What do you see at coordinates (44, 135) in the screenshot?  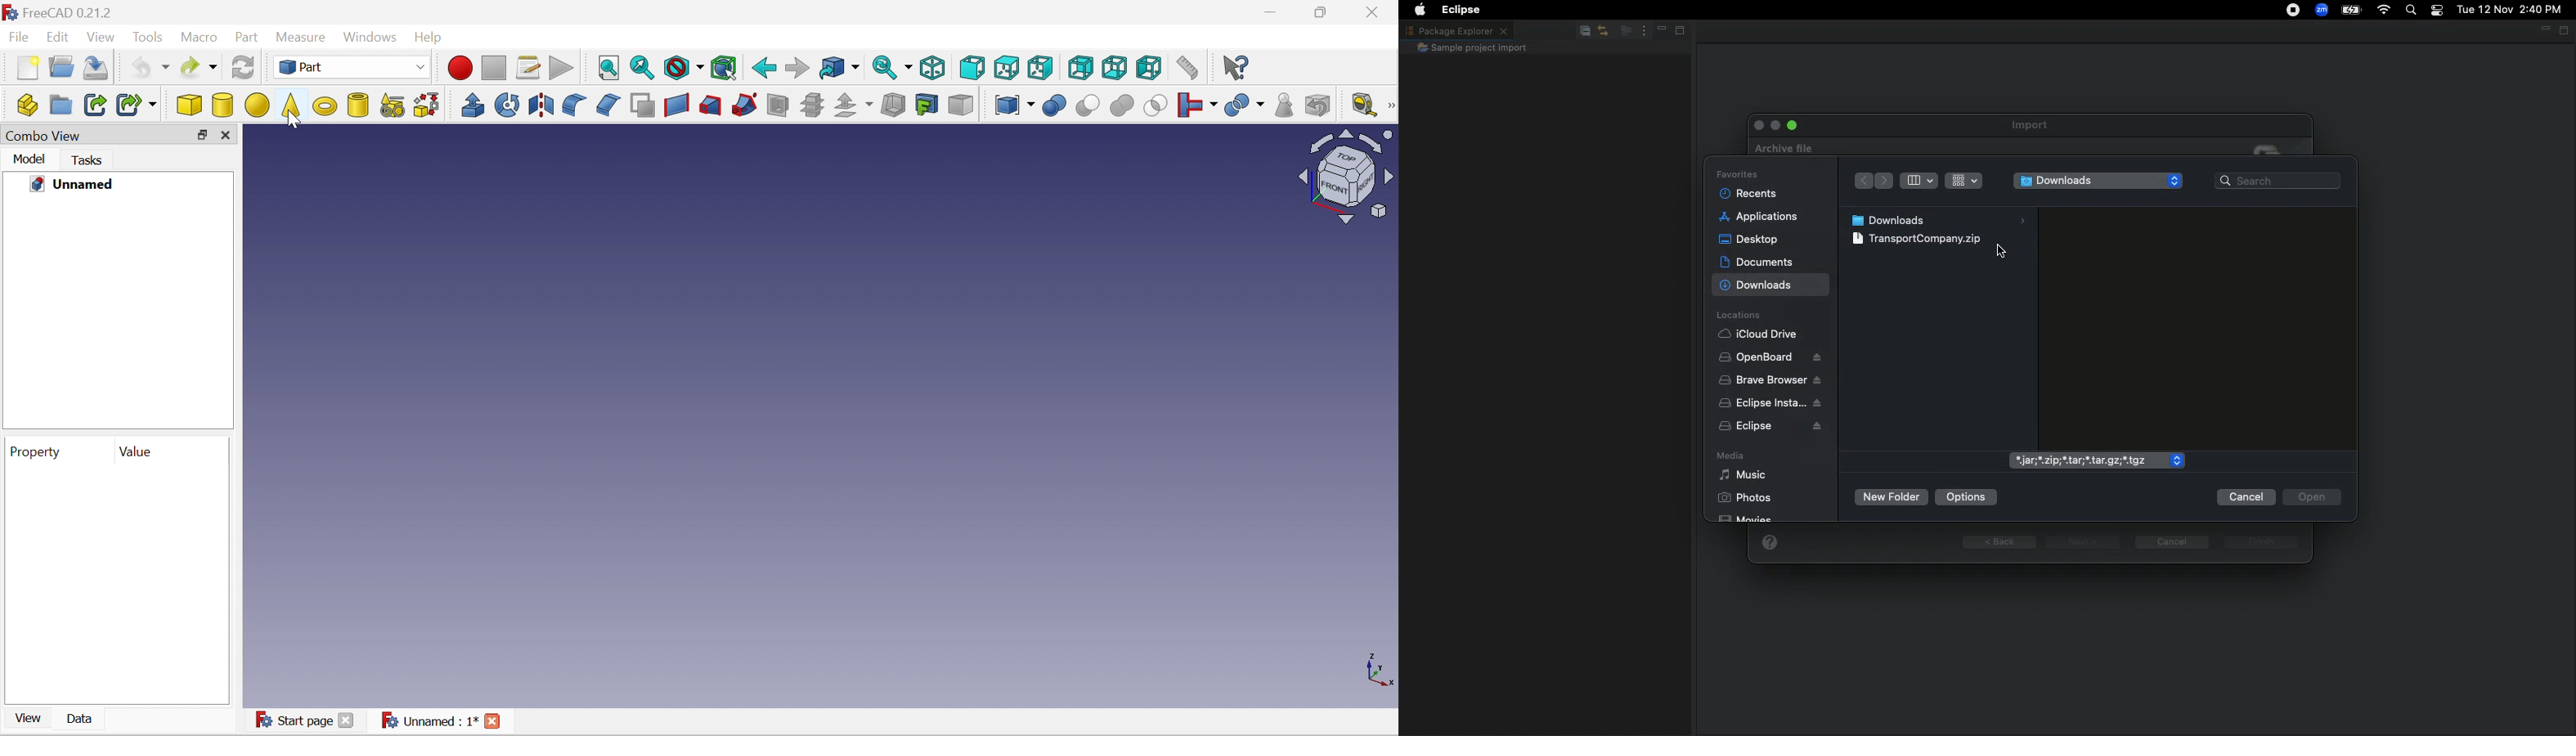 I see `Combo view` at bounding box center [44, 135].